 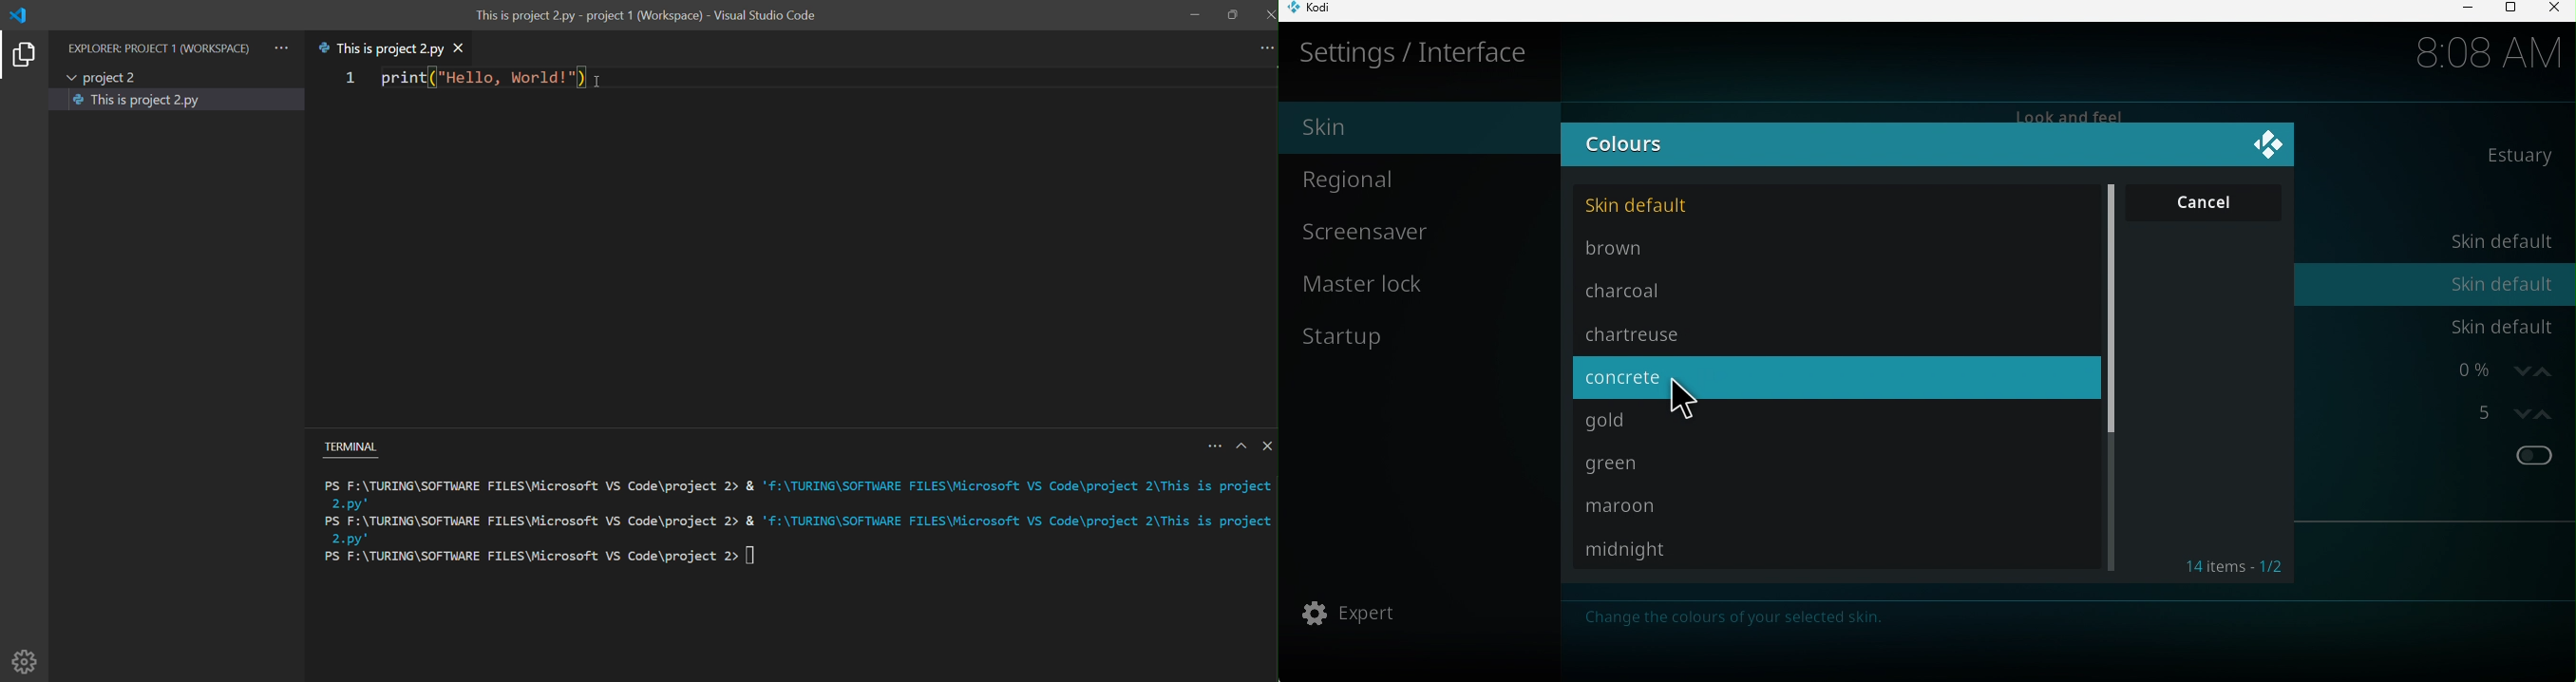 What do you see at coordinates (1832, 464) in the screenshot?
I see `Green` at bounding box center [1832, 464].